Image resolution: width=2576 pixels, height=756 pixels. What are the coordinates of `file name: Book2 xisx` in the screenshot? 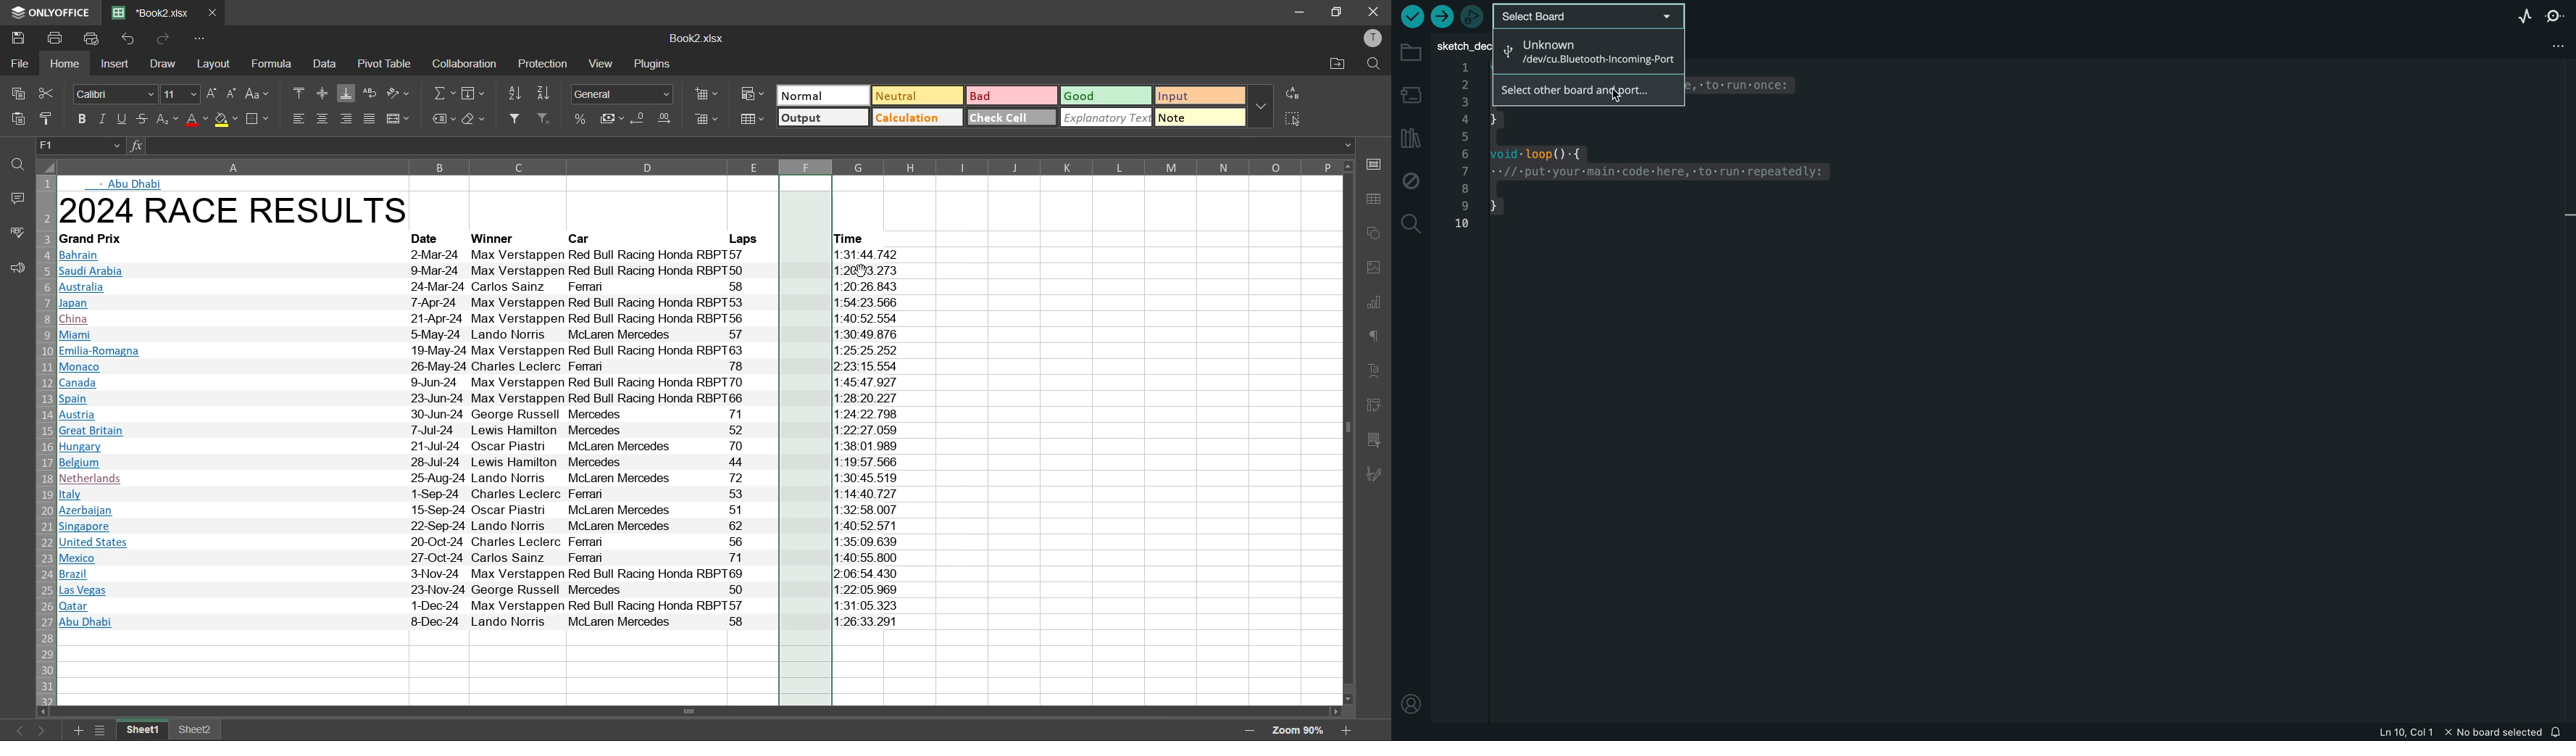 It's located at (147, 13).